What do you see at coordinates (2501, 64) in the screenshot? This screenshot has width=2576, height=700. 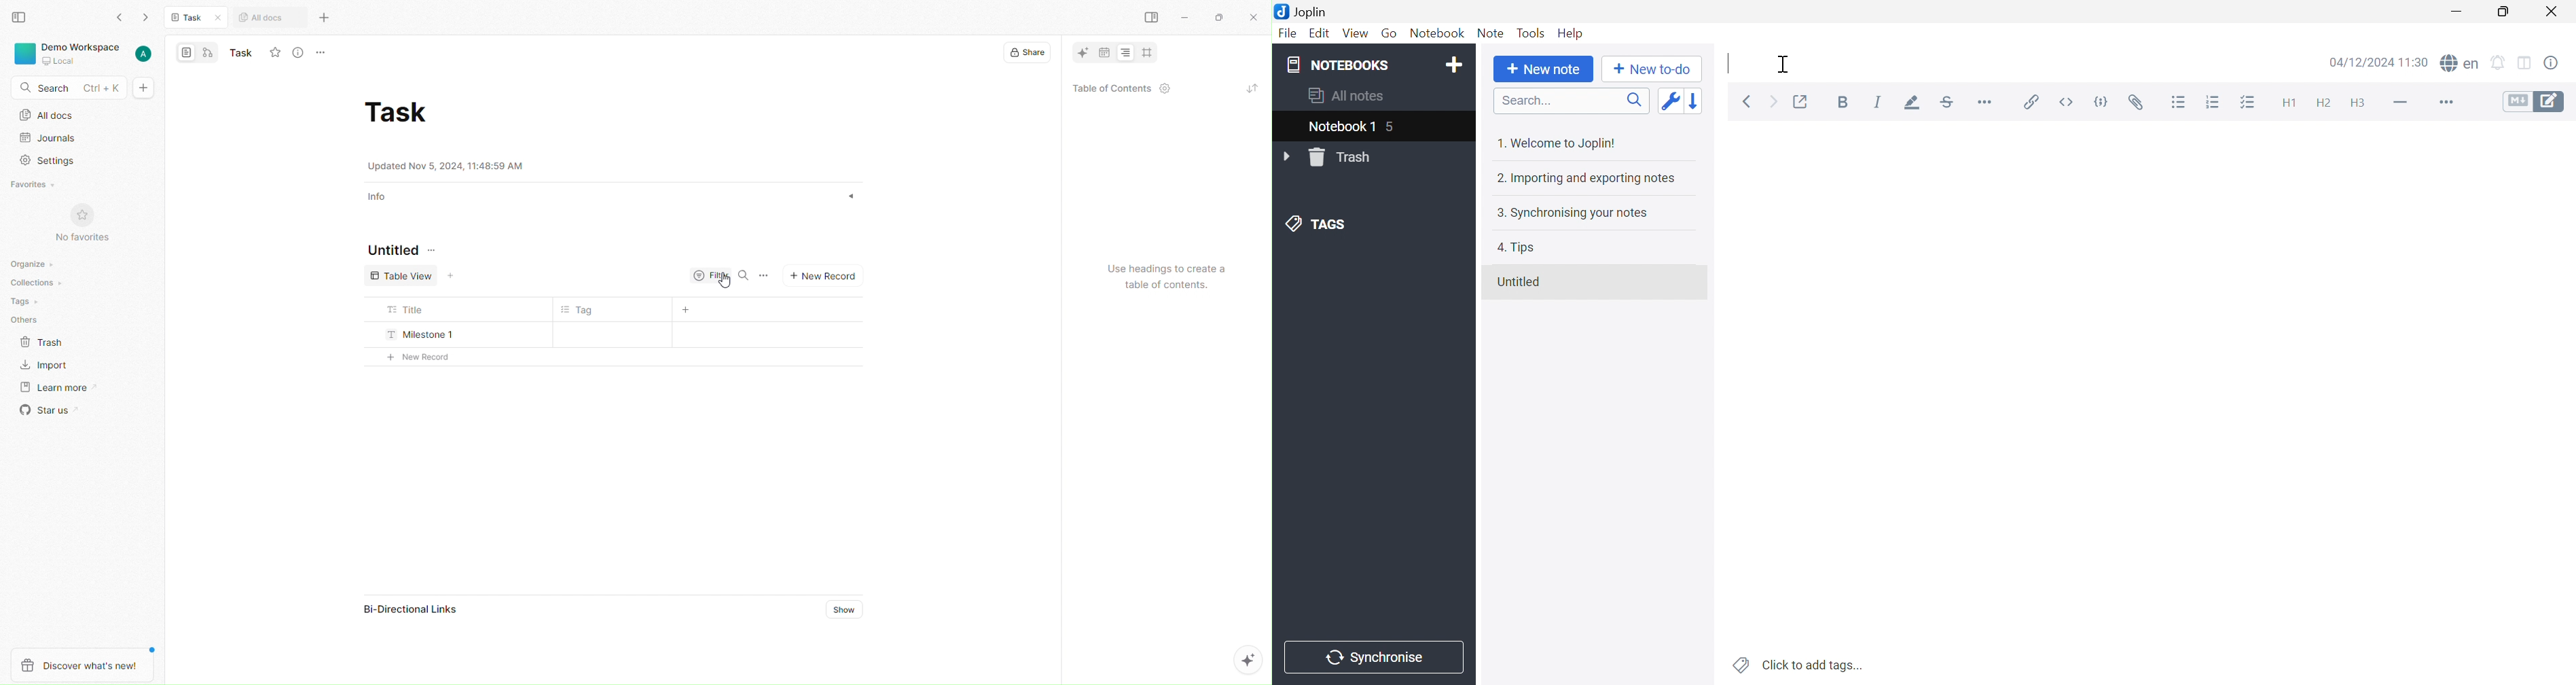 I see `Set alarm` at bounding box center [2501, 64].